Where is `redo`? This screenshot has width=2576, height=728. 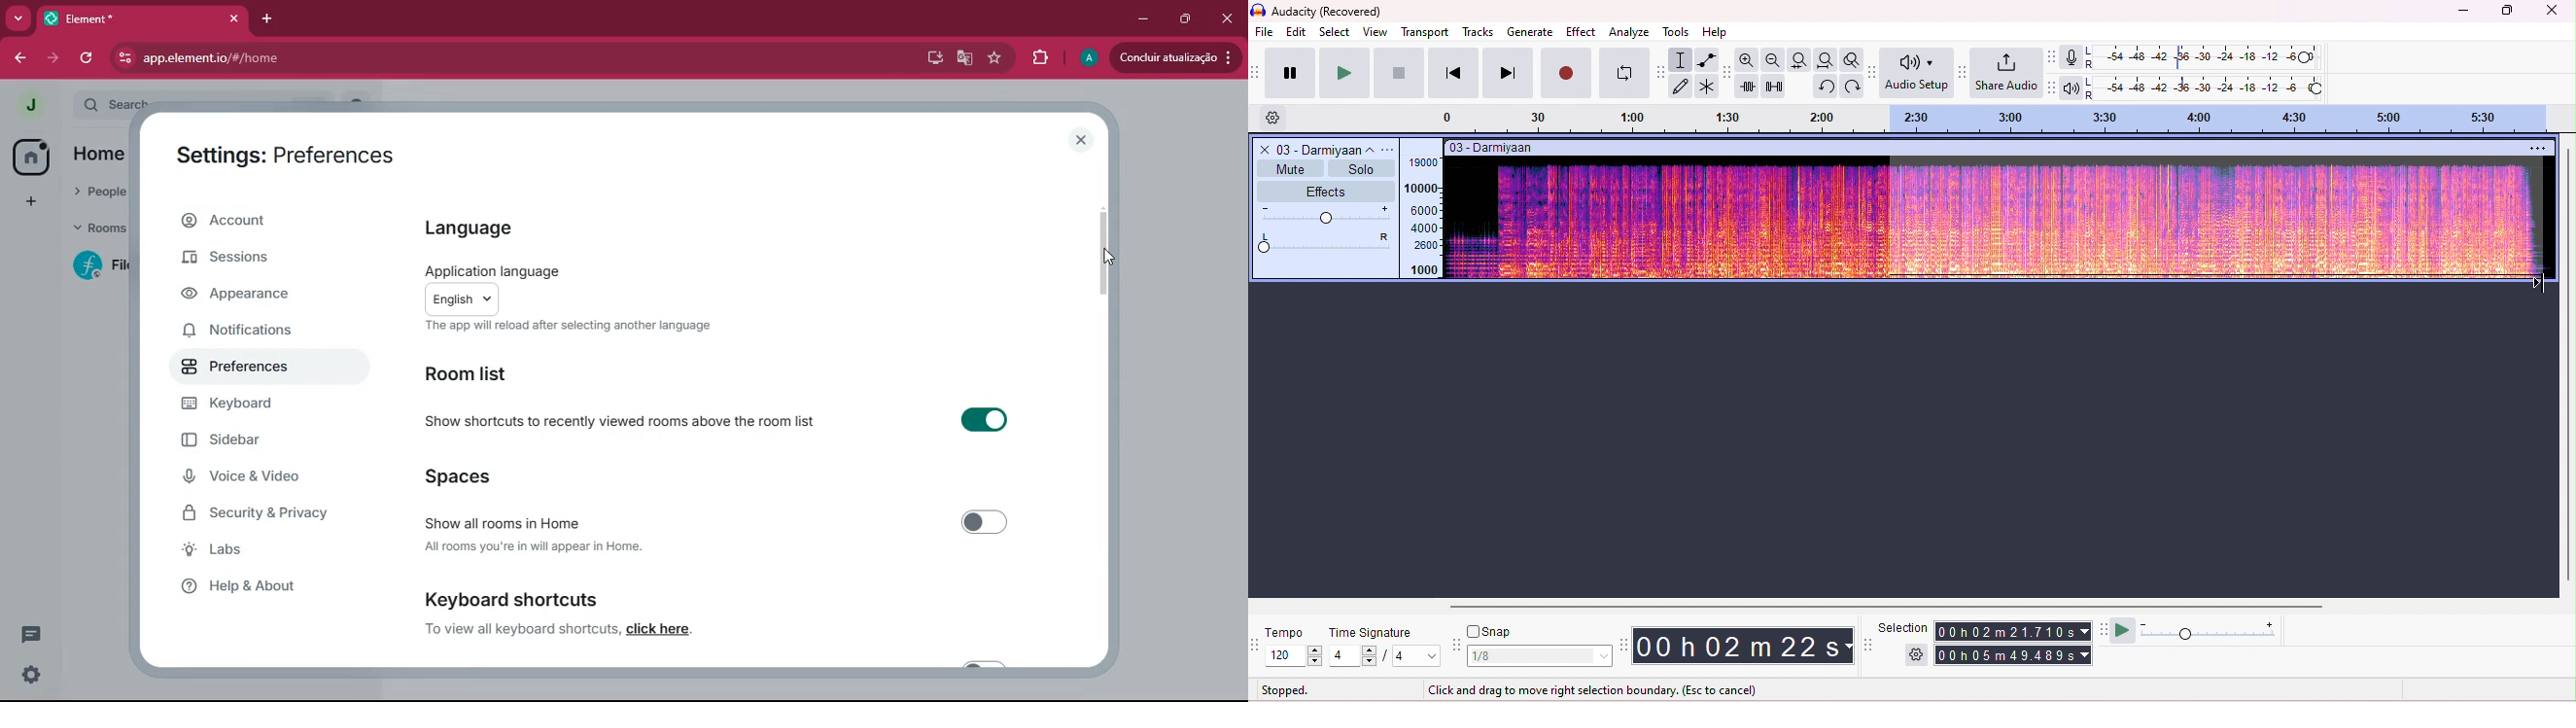
redo is located at coordinates (1850, 86).